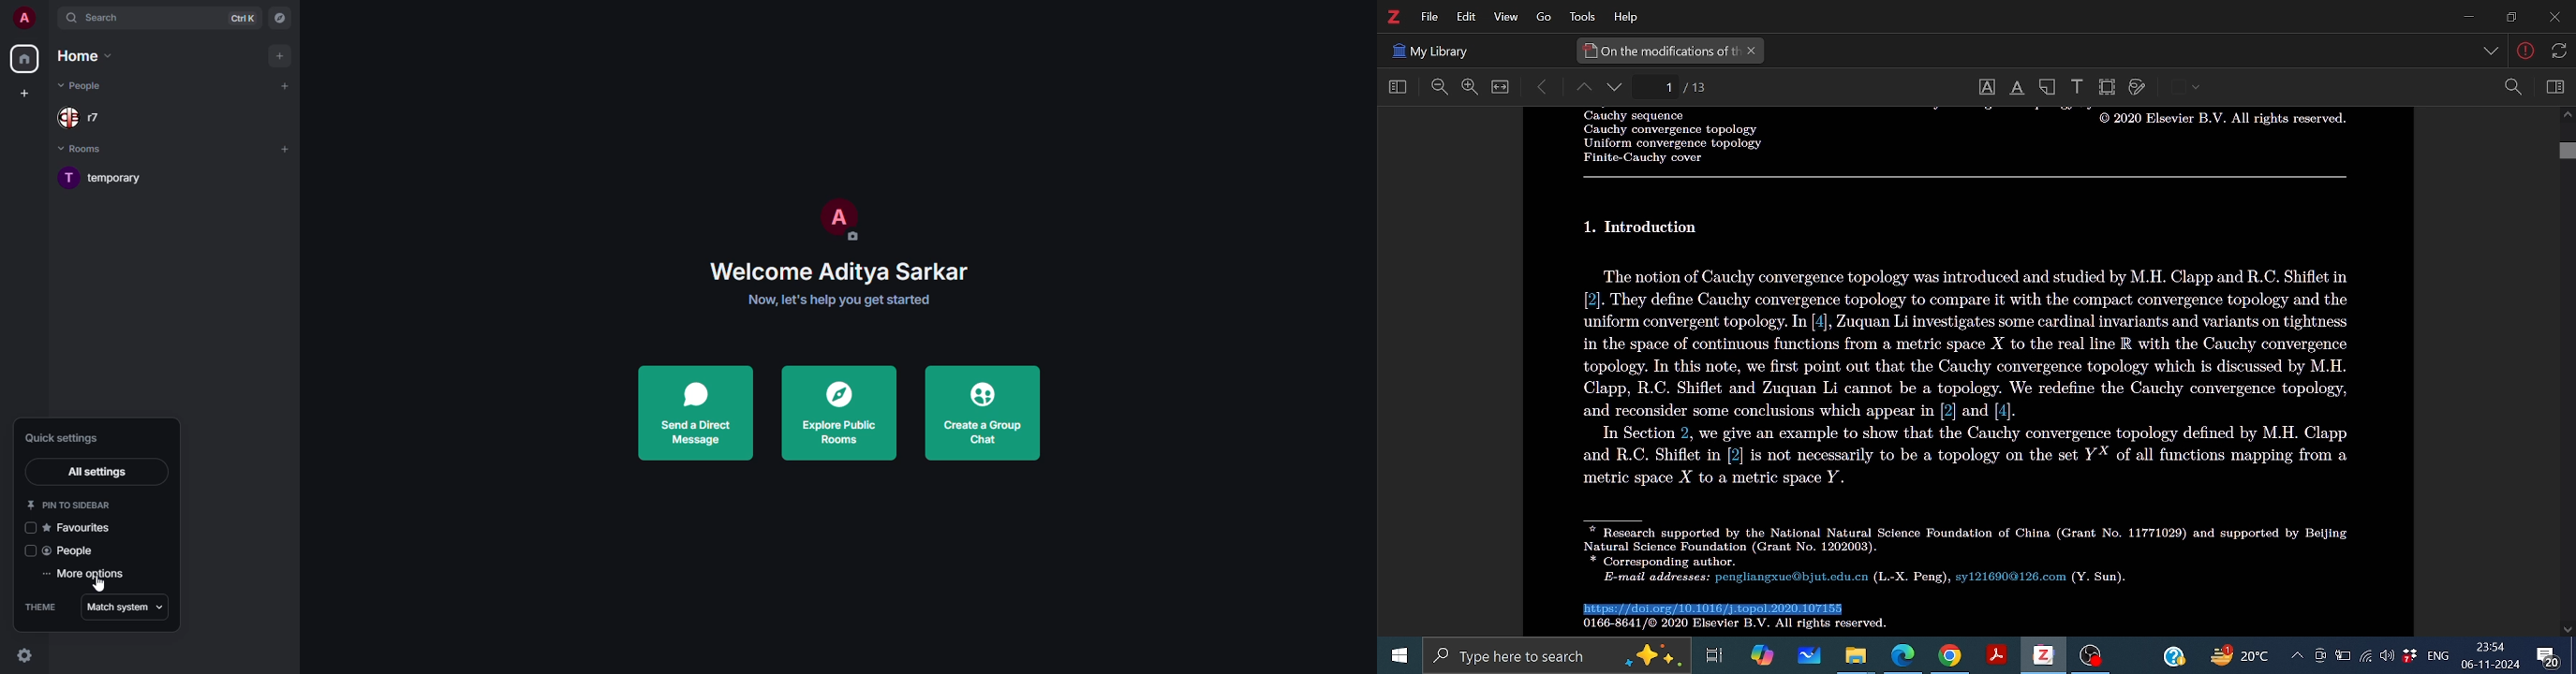  Describe the element at coordinates (1395, 656) in the screenshot. I see `Start` at that location.